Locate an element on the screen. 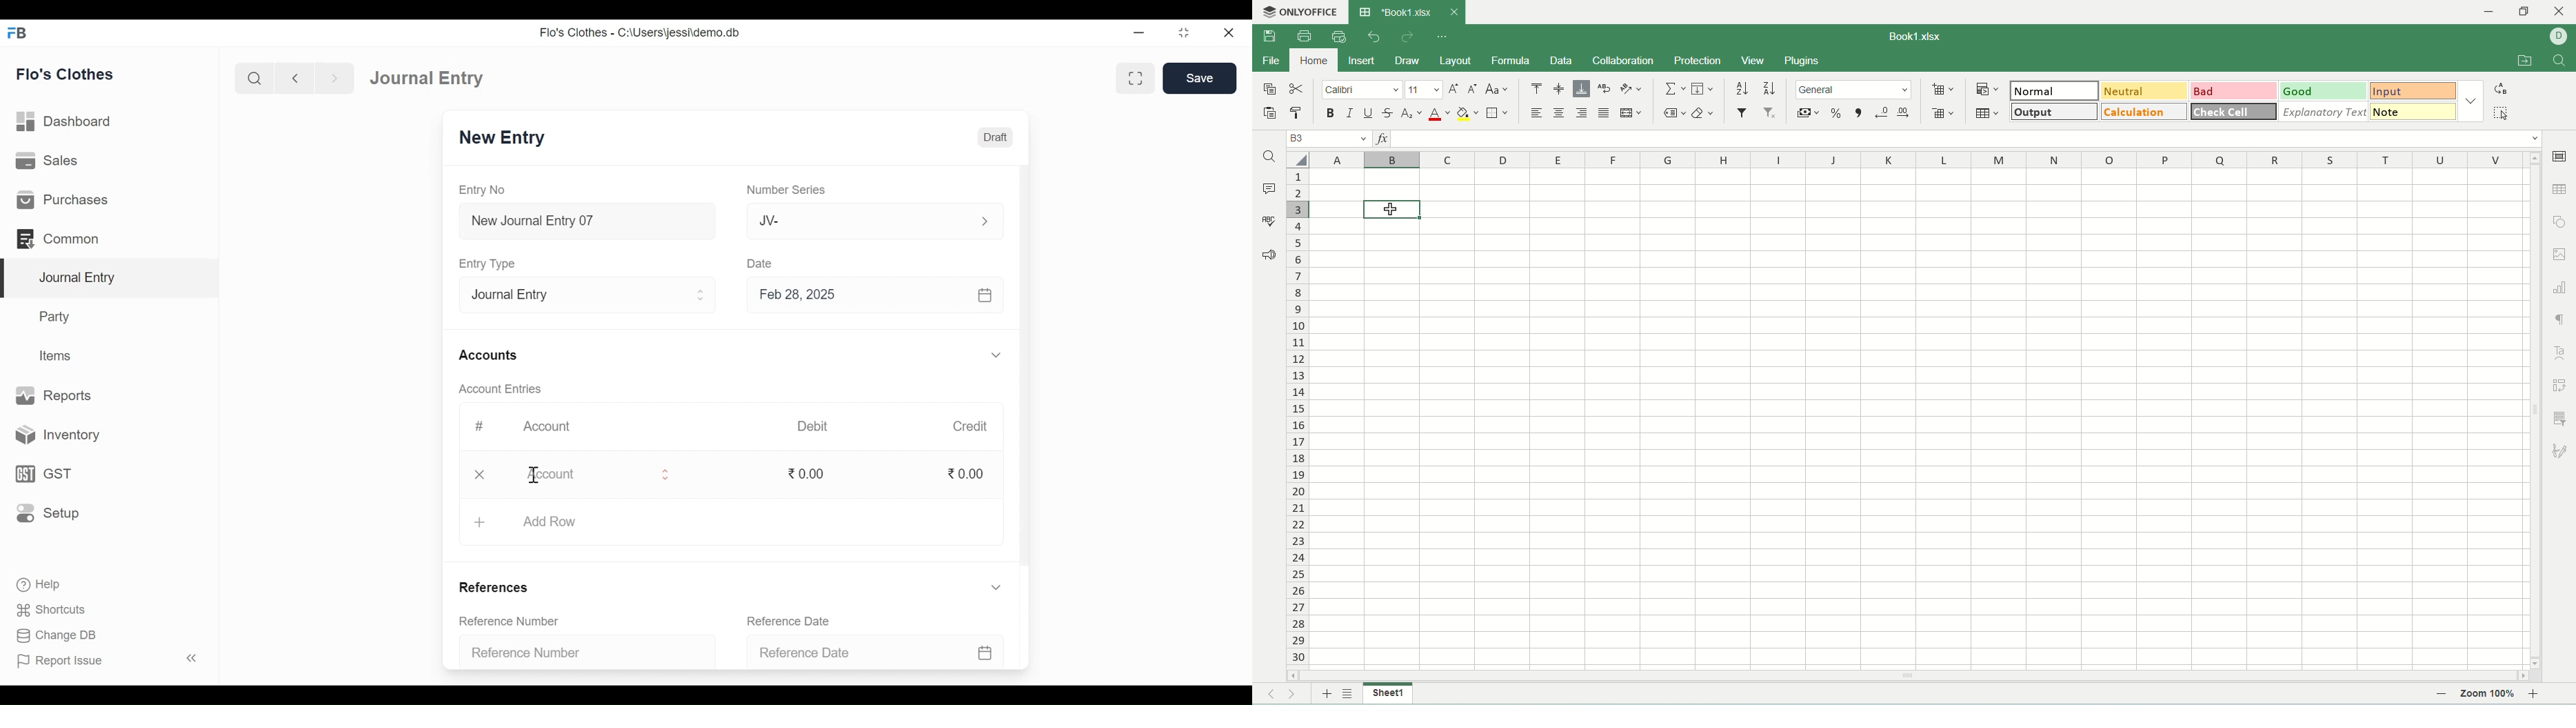 Image resolution: width=2576 pixels, height=728 pixels. minimize is located at coordinates (1139, 34).